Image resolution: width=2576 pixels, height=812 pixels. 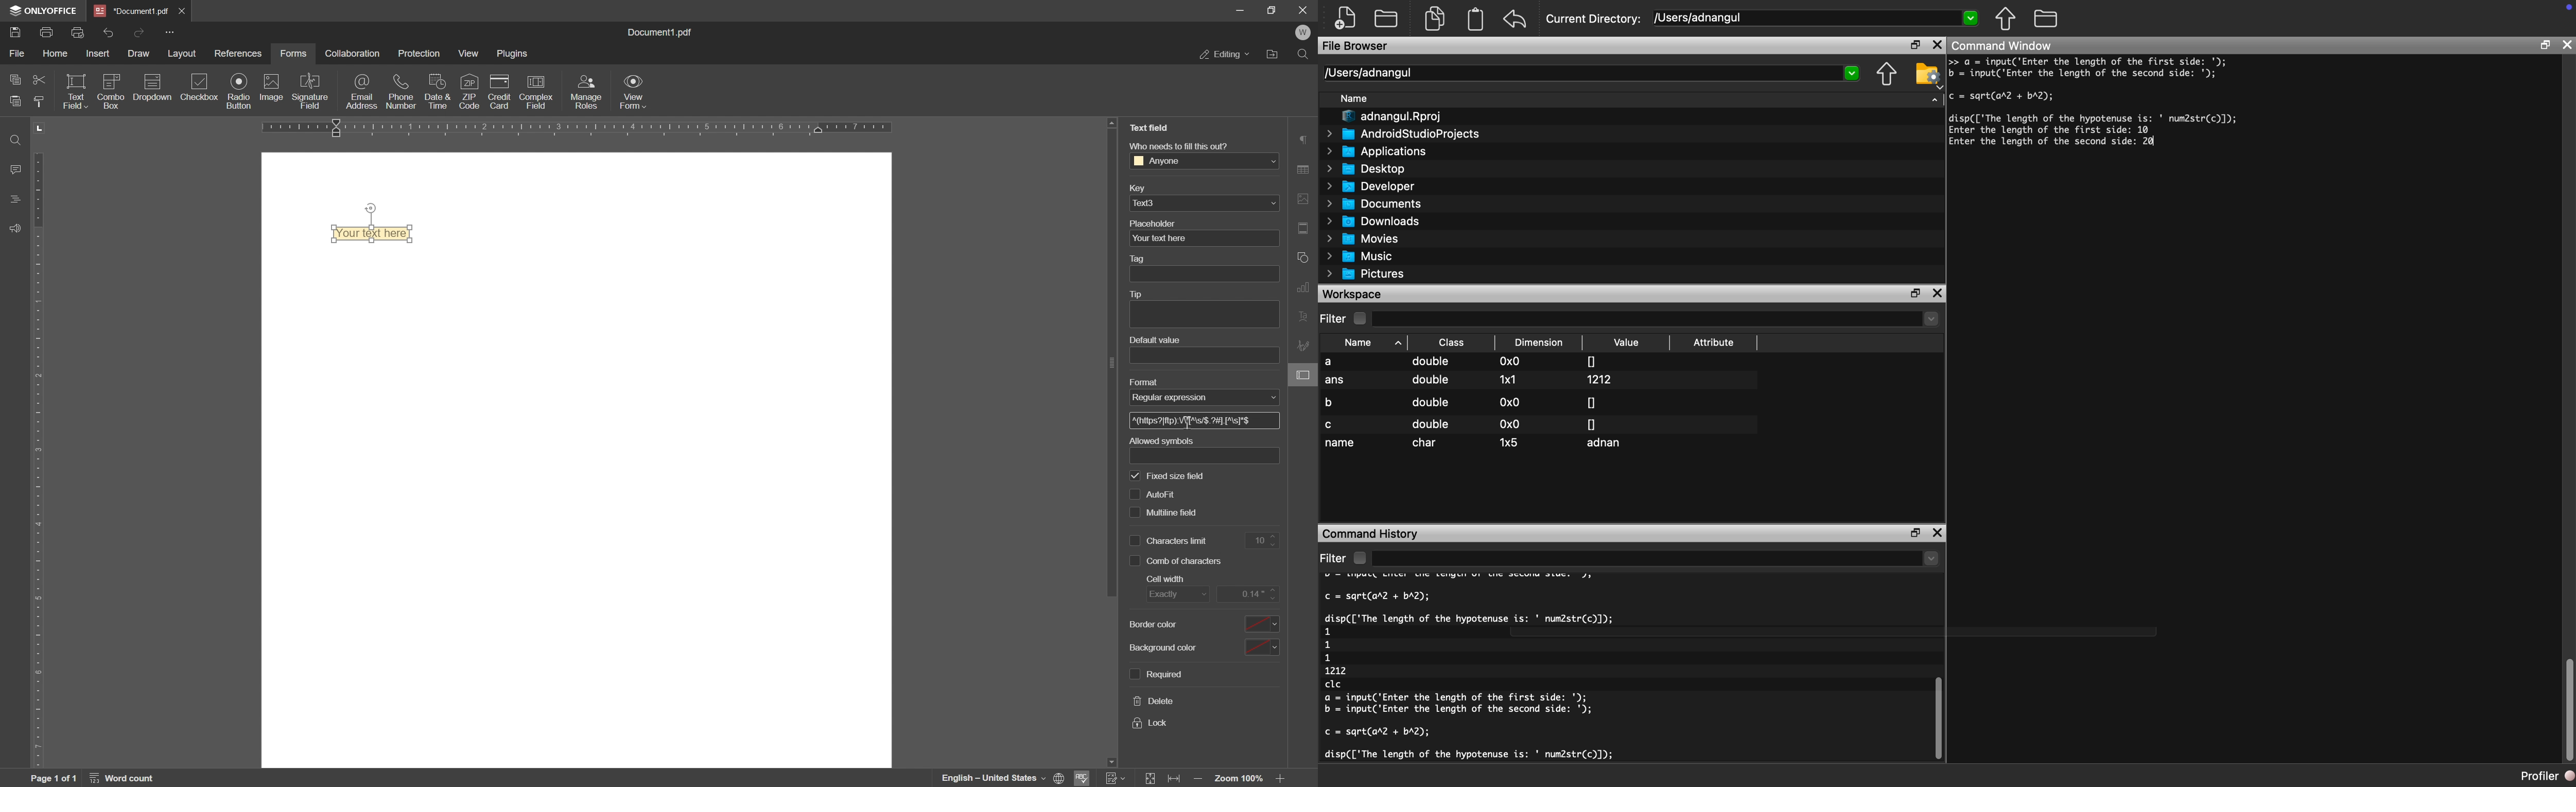 What do you see at coordinates (1434, 17) in the screenshot?
I see `documents` at bounding box center [1434, 17].